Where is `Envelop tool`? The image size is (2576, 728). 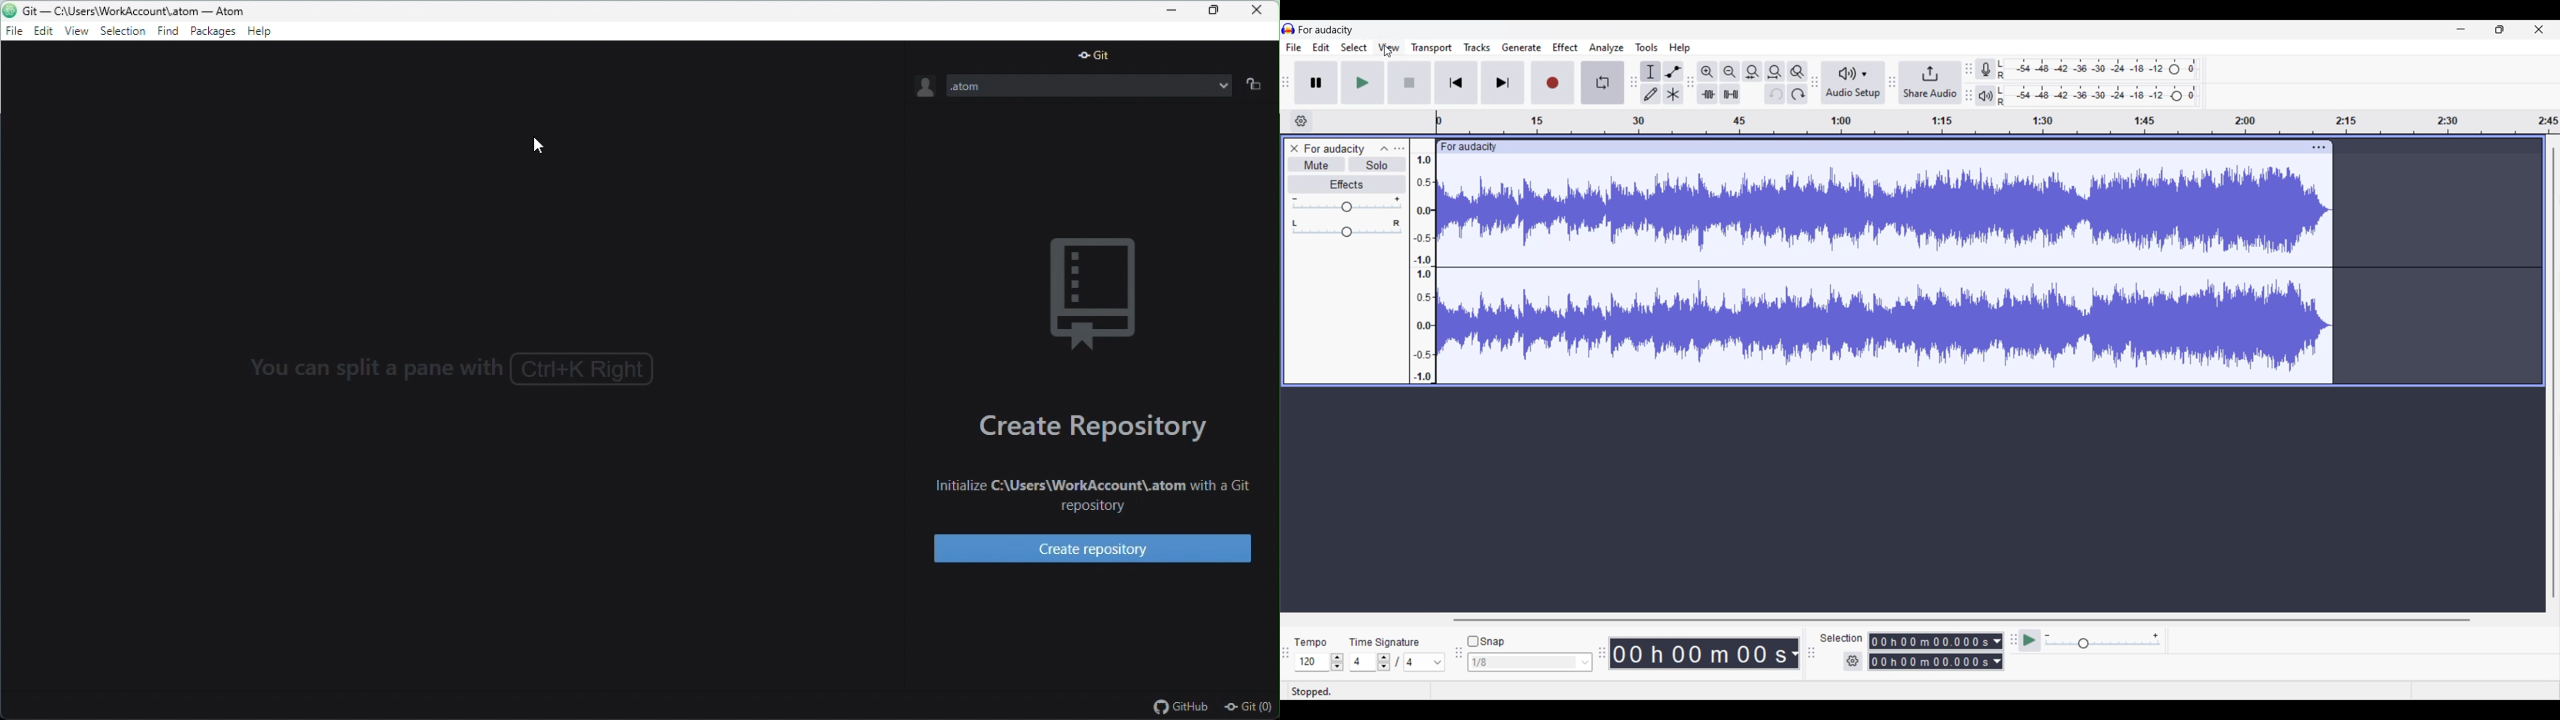 Envelop tool is located at coordinates (1673, 72).